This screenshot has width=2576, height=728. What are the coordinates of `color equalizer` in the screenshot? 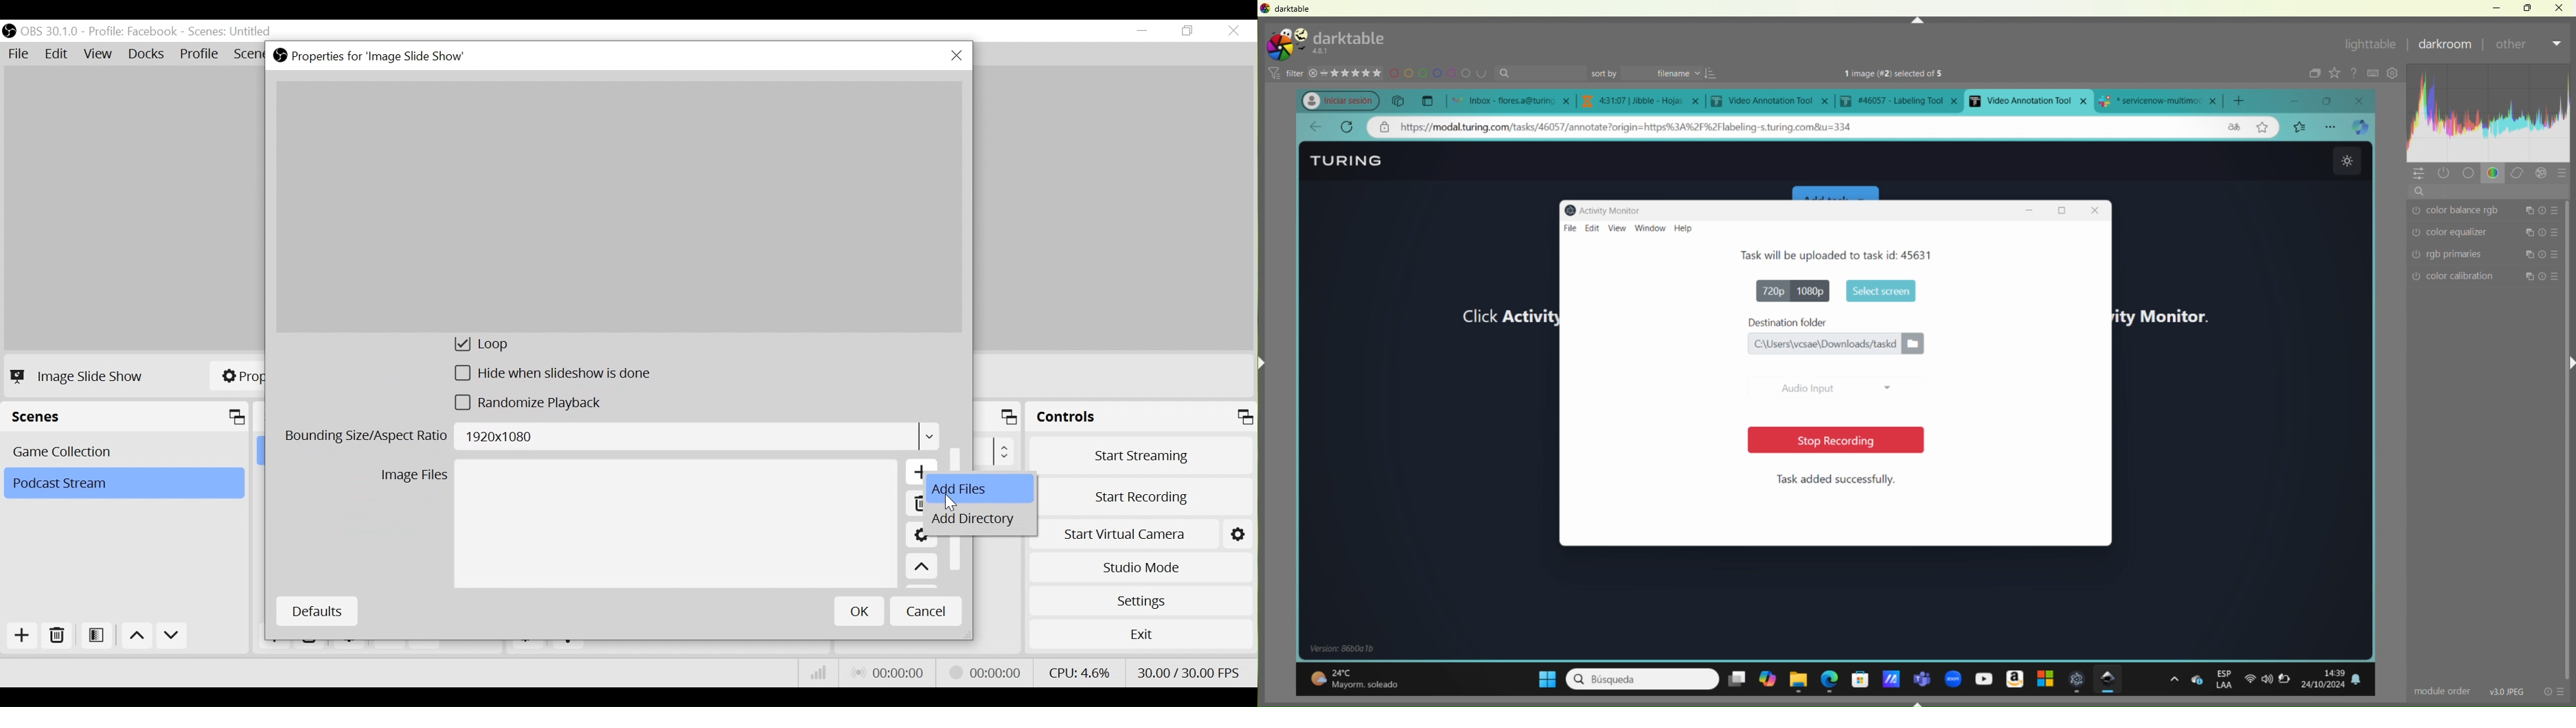 It's located at (2489, 233).